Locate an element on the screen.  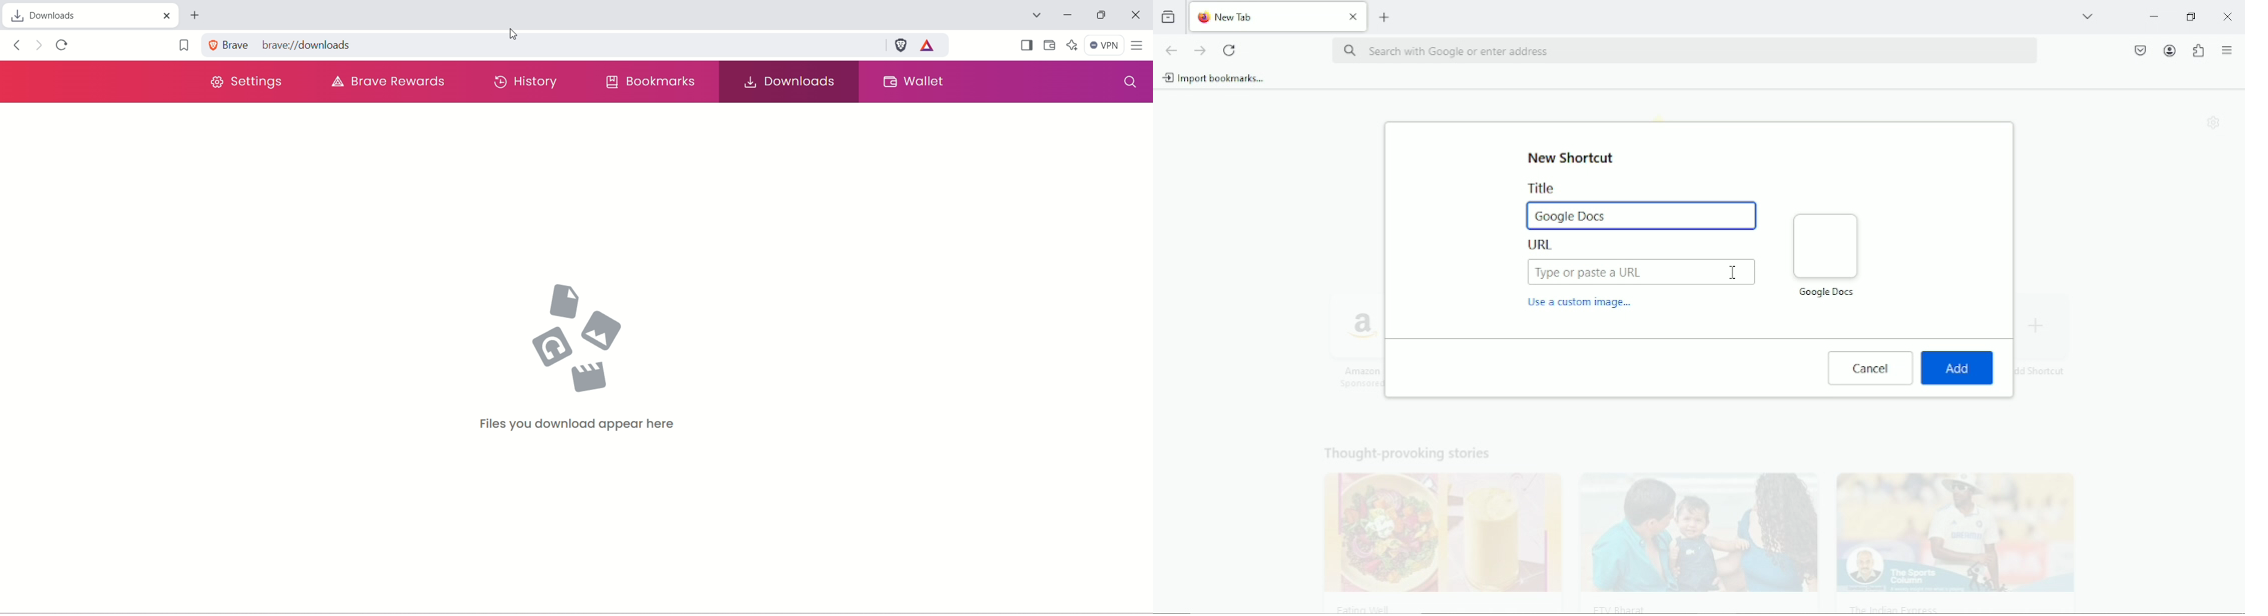
search bar is located at coordinates (1683, 52).